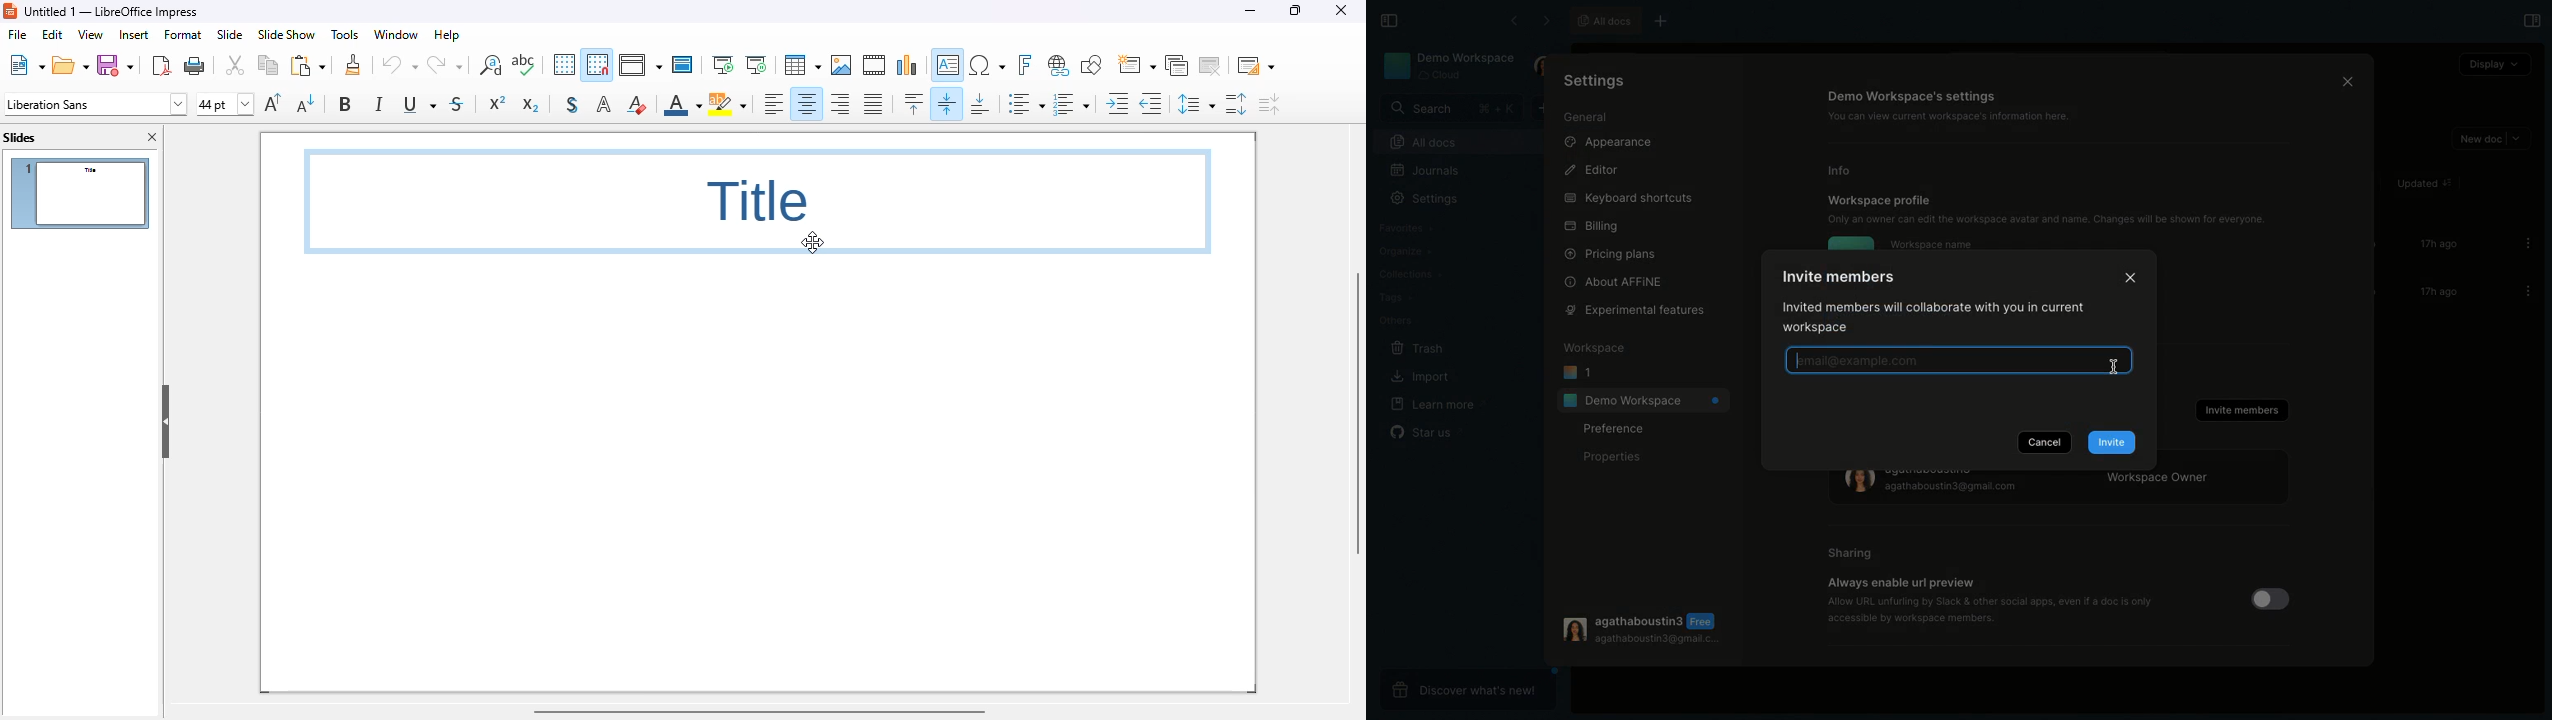 The height and width of the screenshot is (728, 2576). I want to click on Invite, so click(2112, 442).